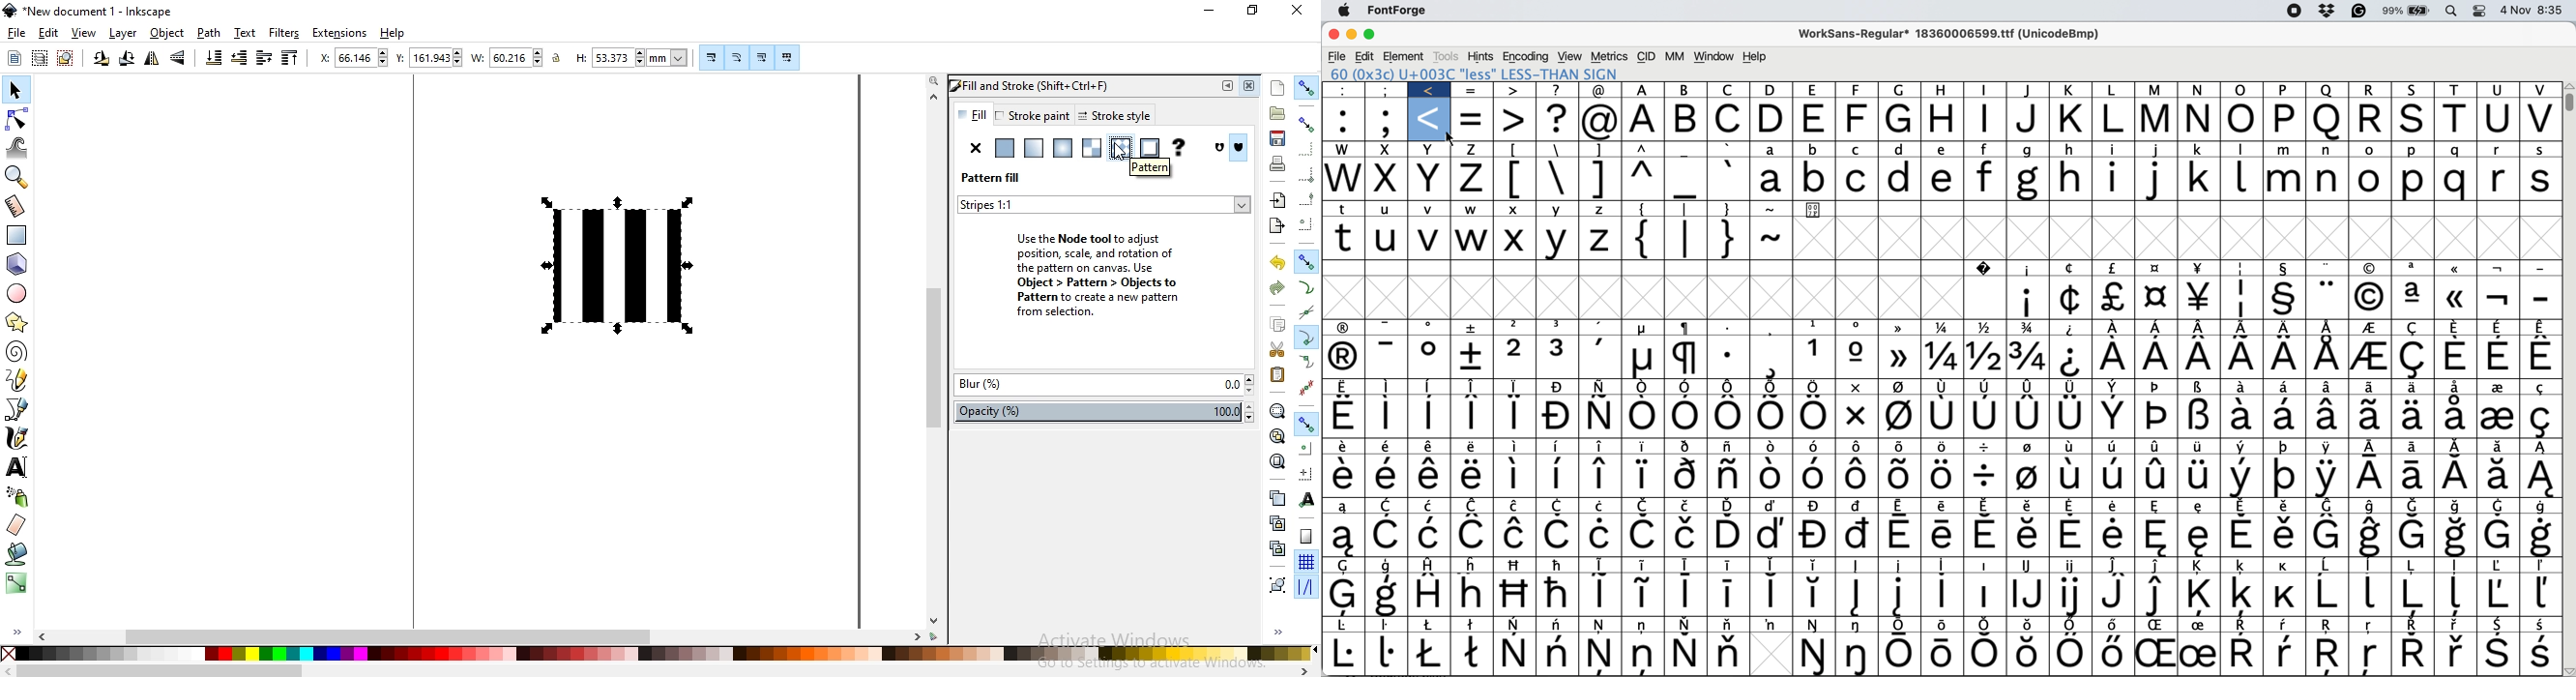  What do you see at coordinates (1482, 73) in the screenshot?
I see `60 (0x3c) U+003C "less" LESS-THAN SIGN` at bounding box center [1482, 73].